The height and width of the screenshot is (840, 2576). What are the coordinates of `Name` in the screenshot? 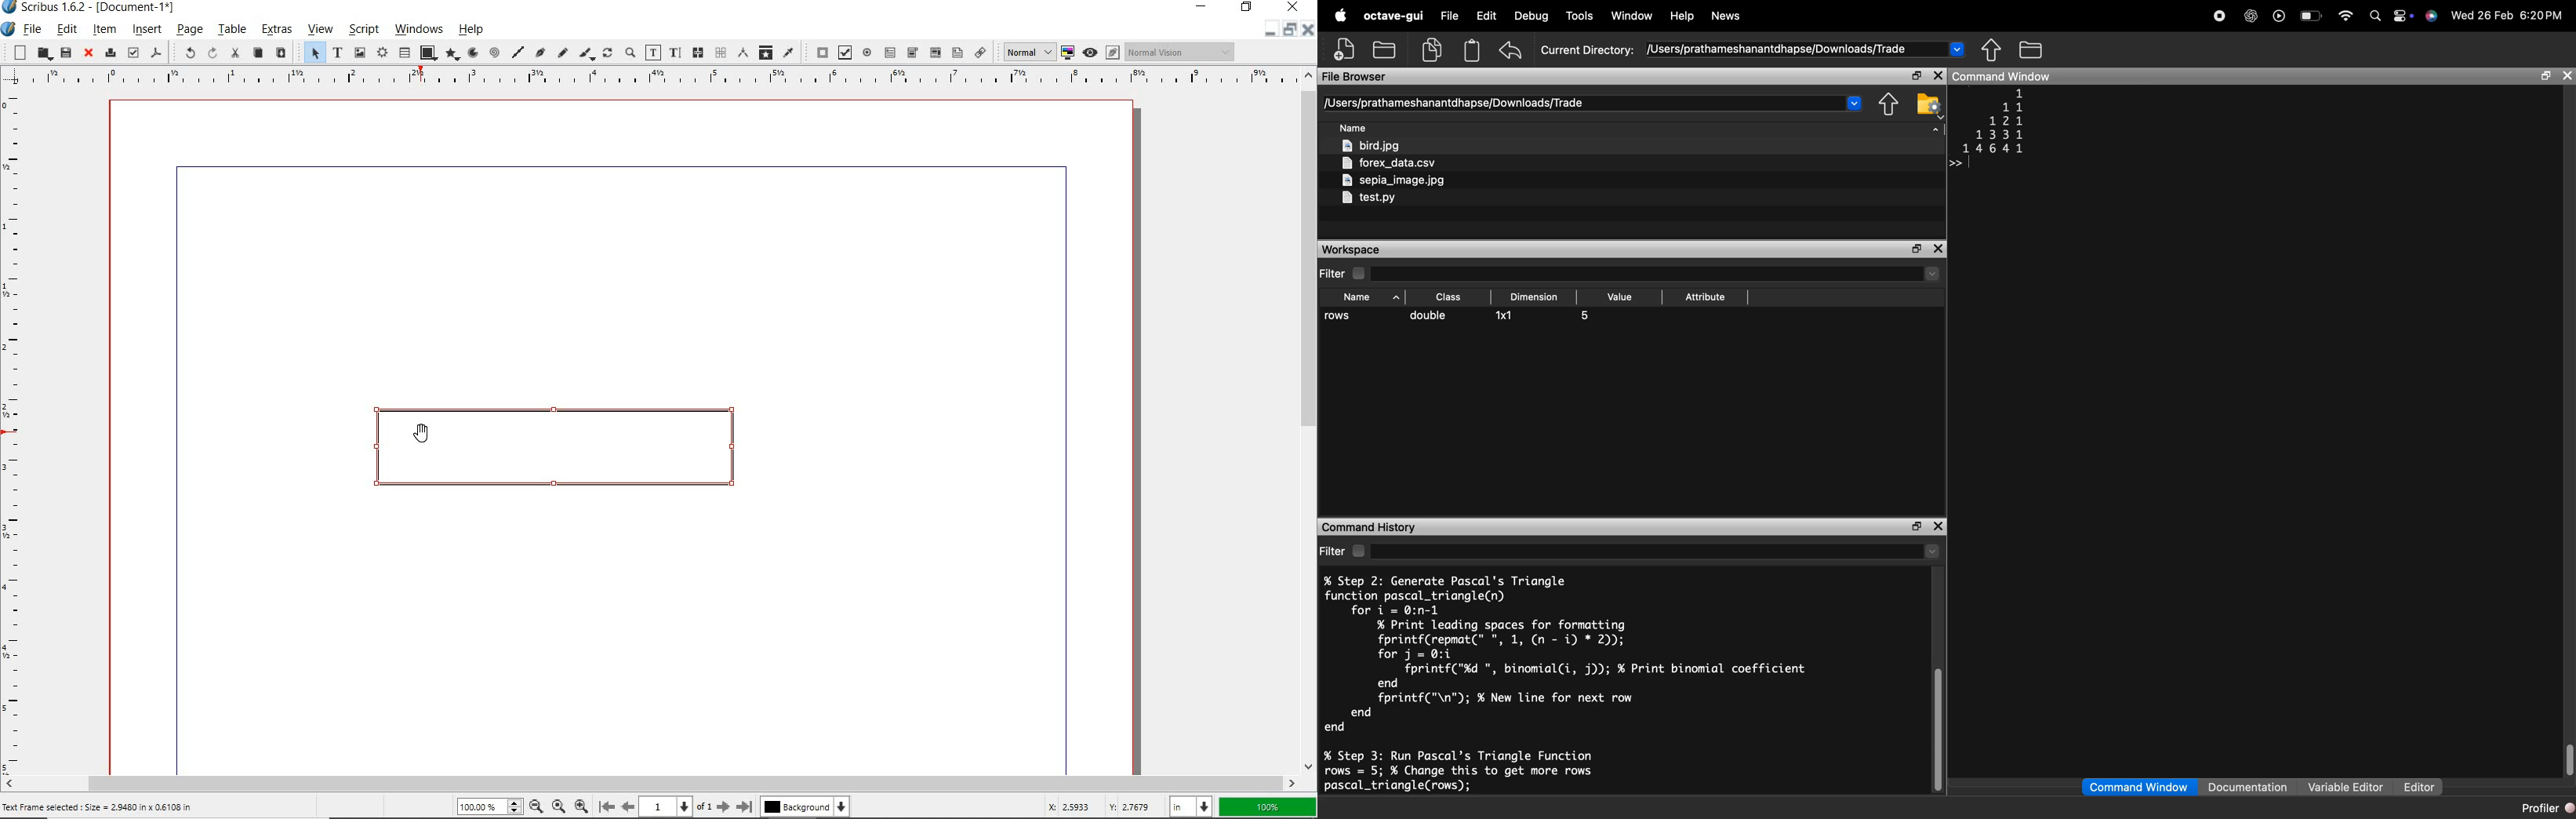 It's located at (1355, 129).